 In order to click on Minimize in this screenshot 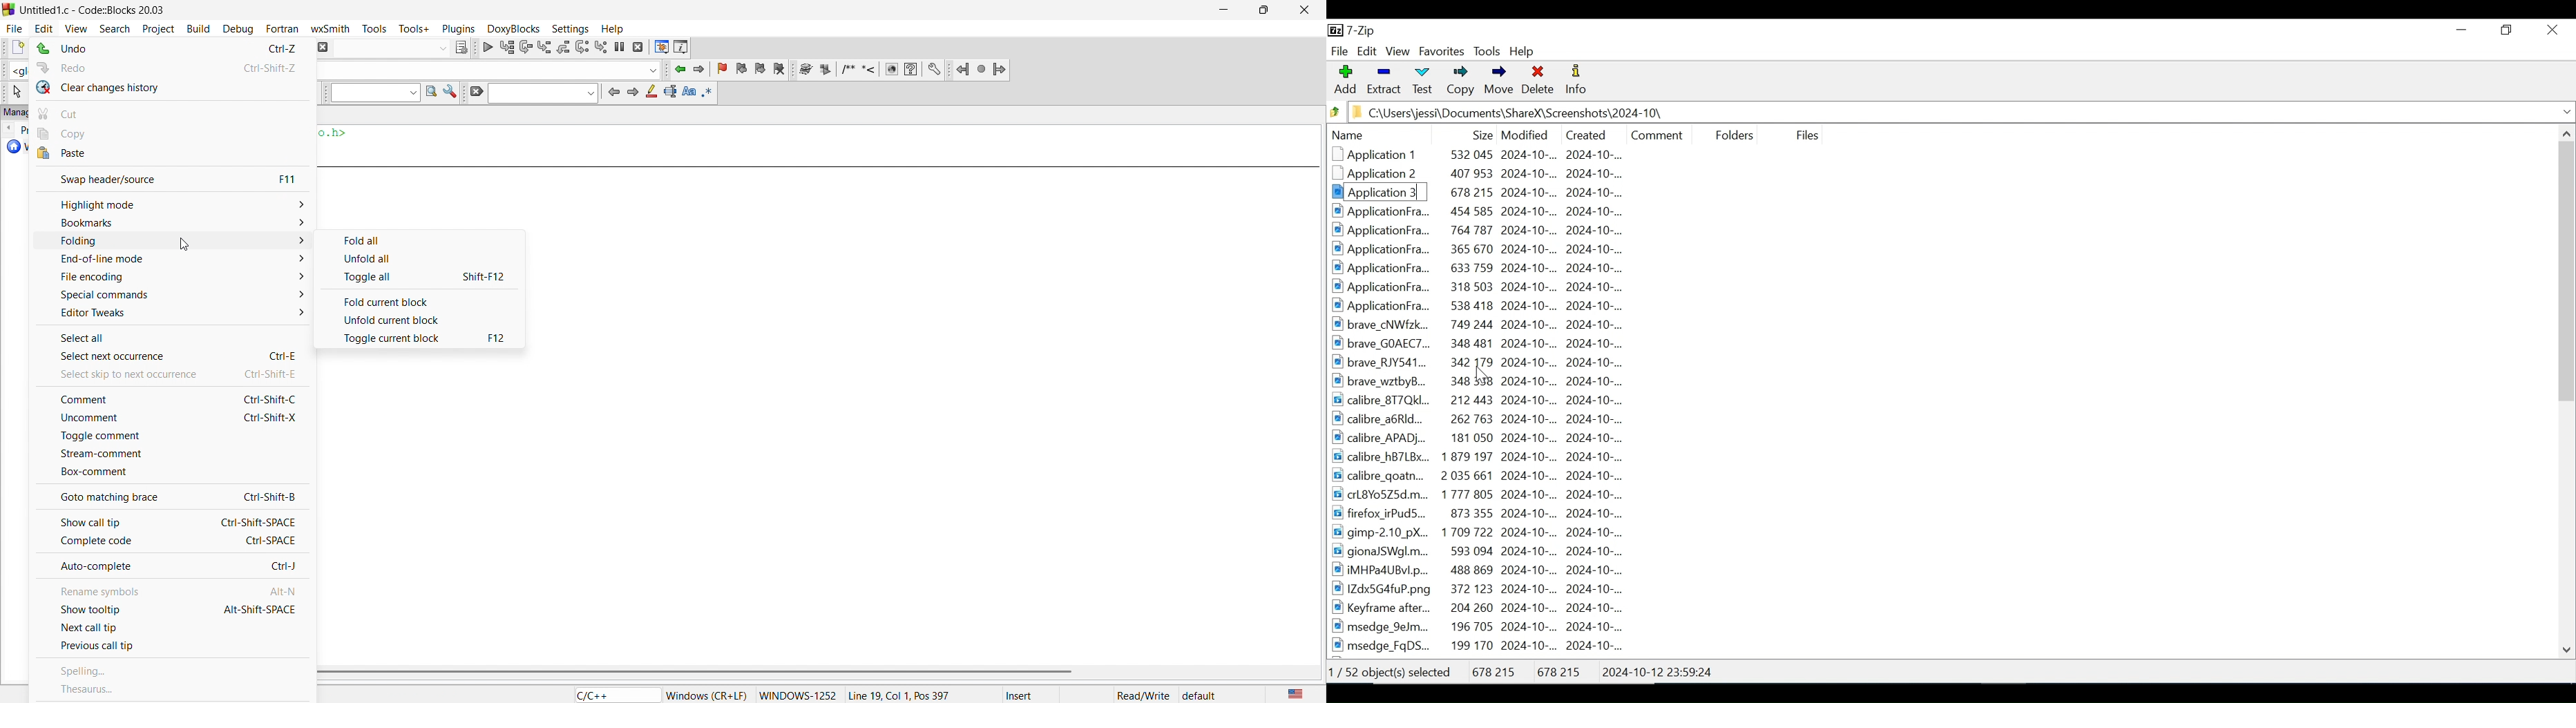, I will do `click(2462, 29)`.